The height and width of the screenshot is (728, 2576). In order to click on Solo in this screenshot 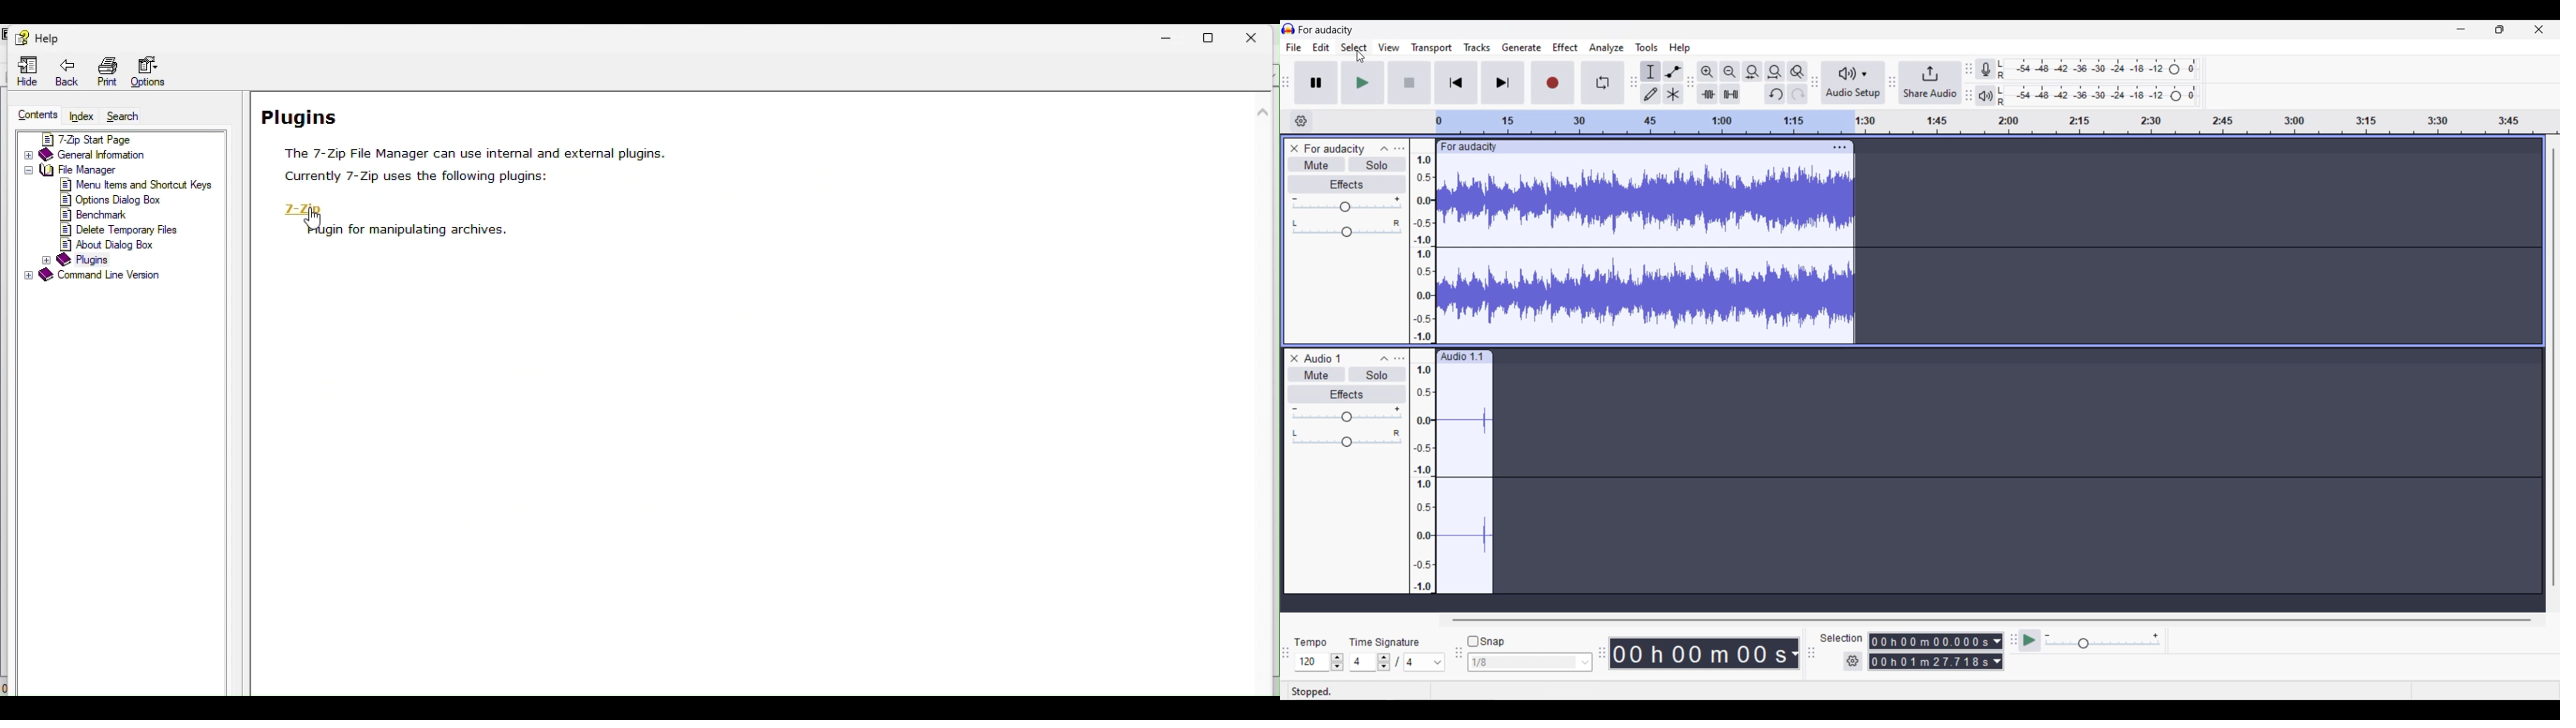, I will do `click(1378, 165)`.